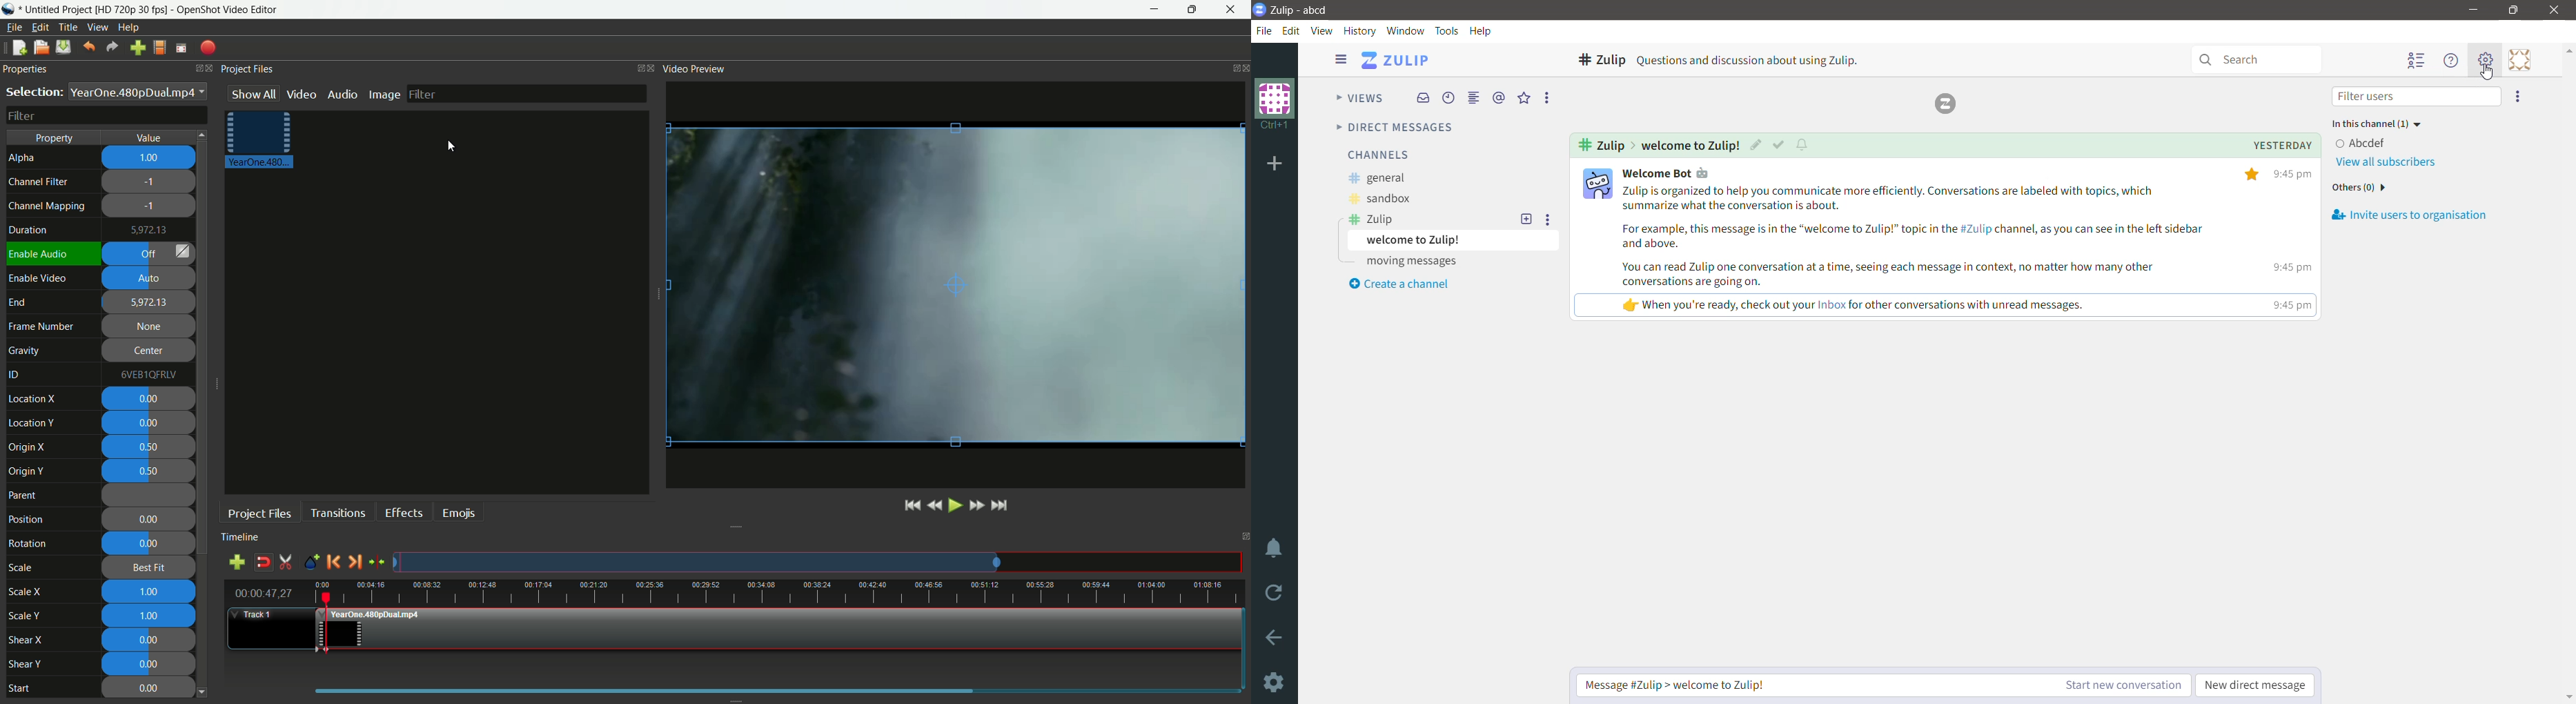  Describe the element at coordinates (149, 302) in the screenshot. I see `5972.13` at that location.